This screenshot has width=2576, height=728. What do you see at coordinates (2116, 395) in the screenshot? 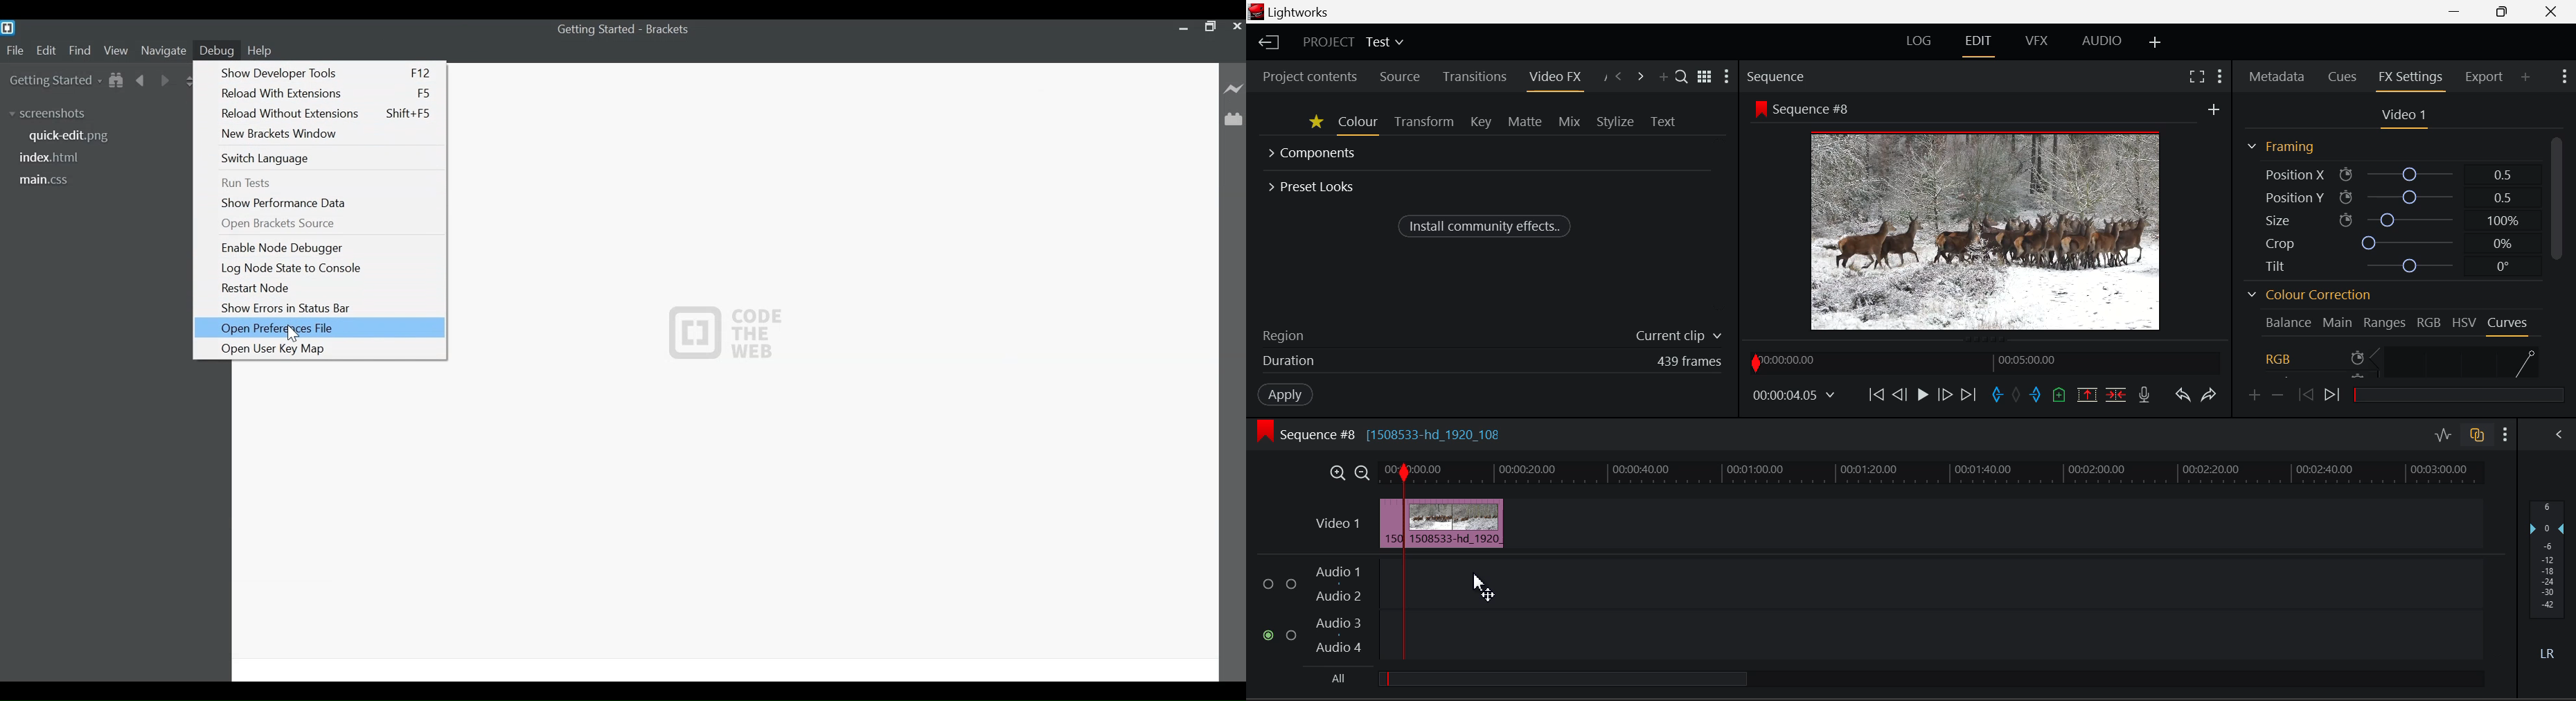
I see `Delete/Cut` at bounding box center [2116, 395].